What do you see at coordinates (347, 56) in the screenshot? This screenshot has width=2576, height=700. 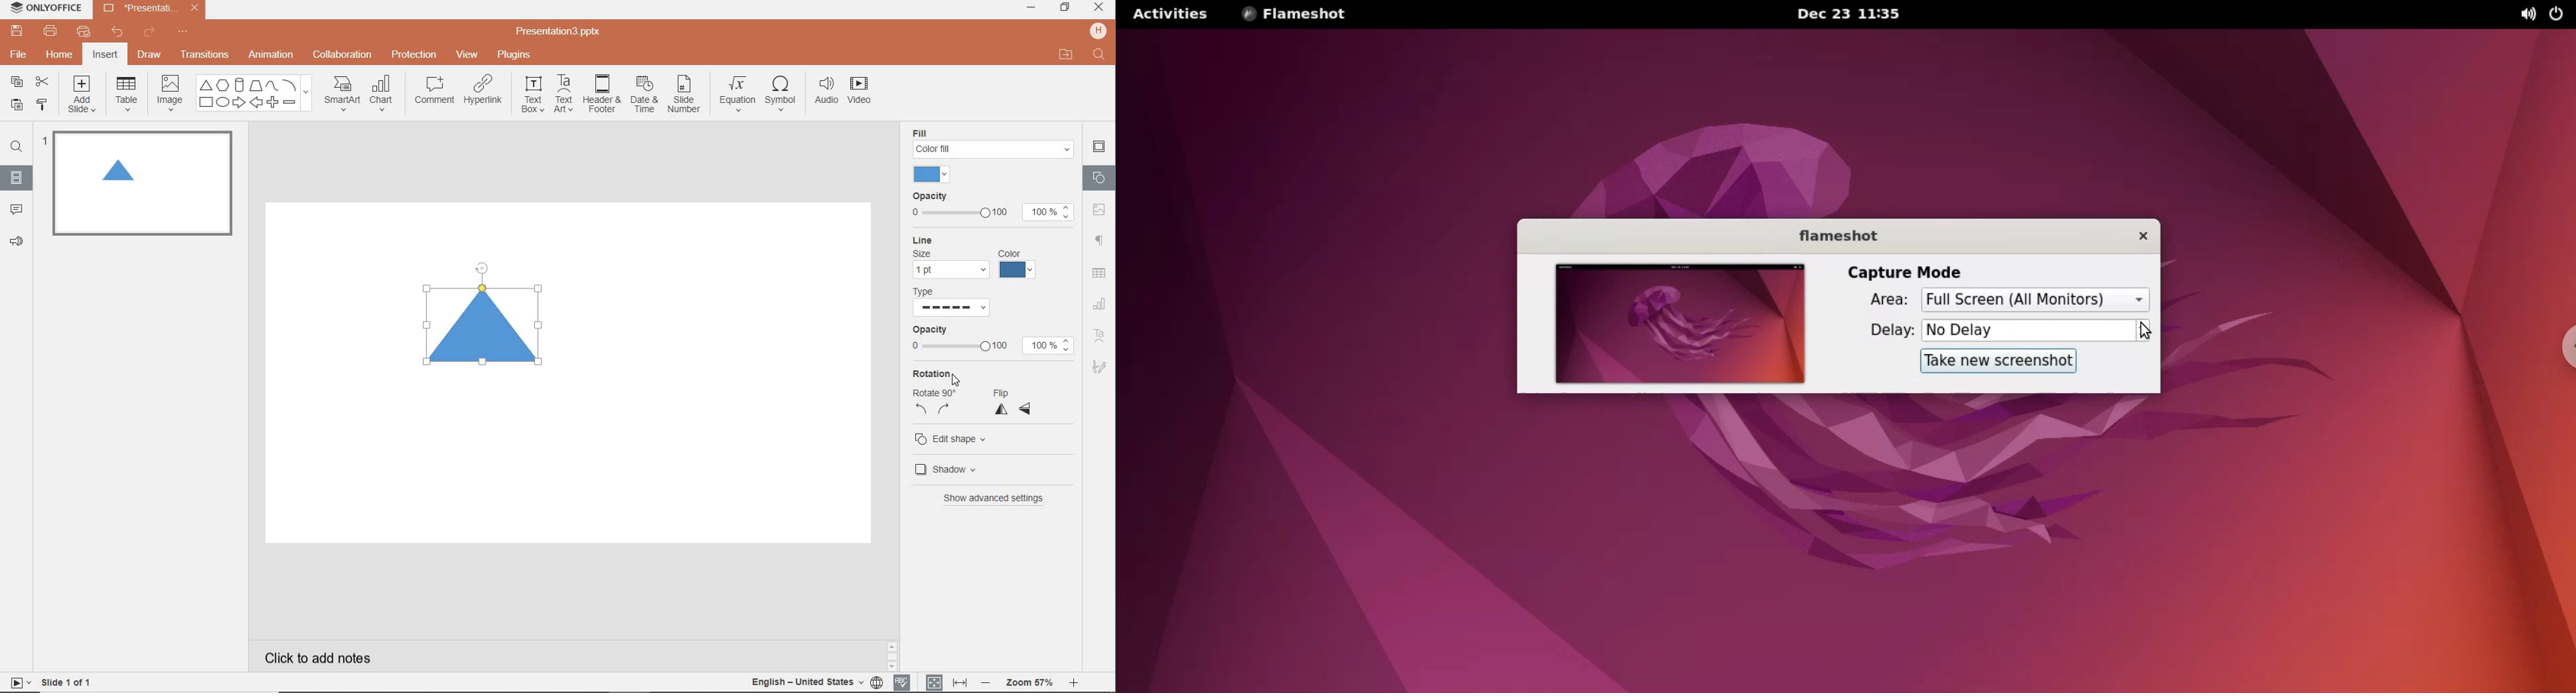 I see `COLLABORATION` at bounding box center [347, 56].